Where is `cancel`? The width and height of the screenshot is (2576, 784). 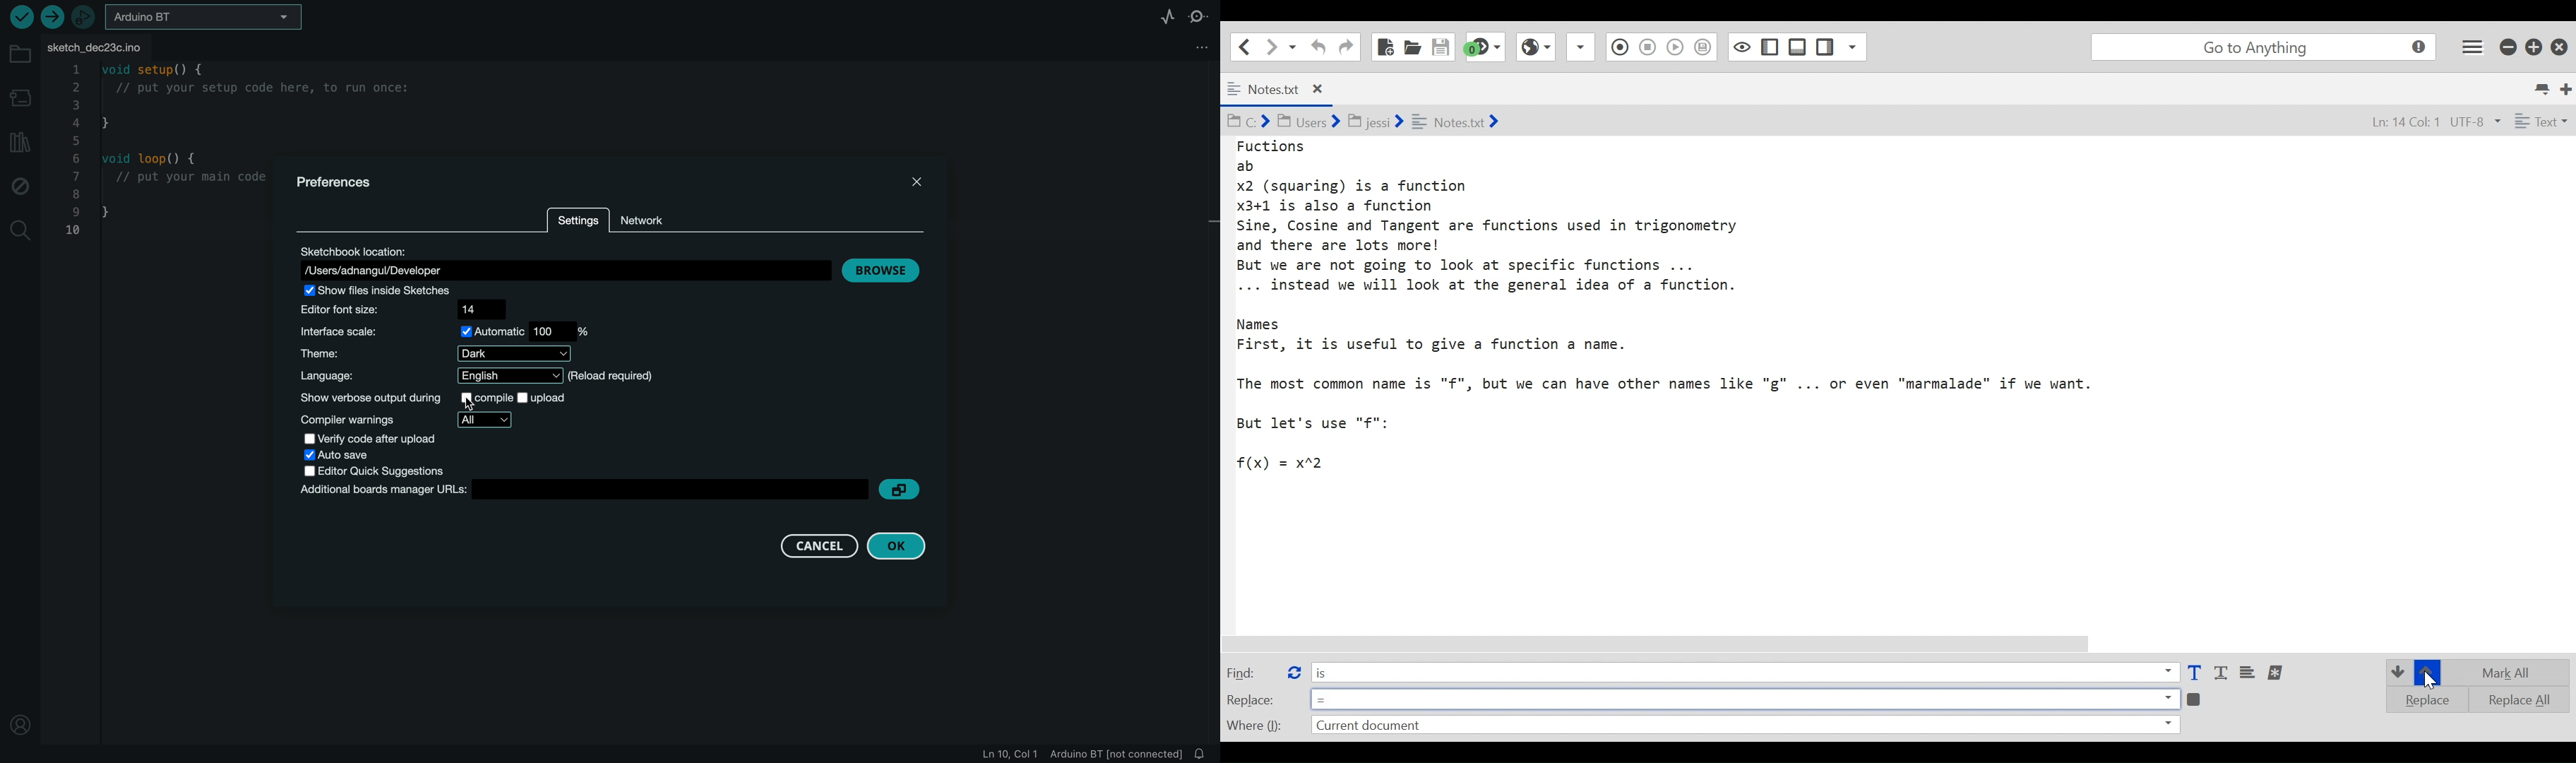 cancel is located at coordinates (820, 546).